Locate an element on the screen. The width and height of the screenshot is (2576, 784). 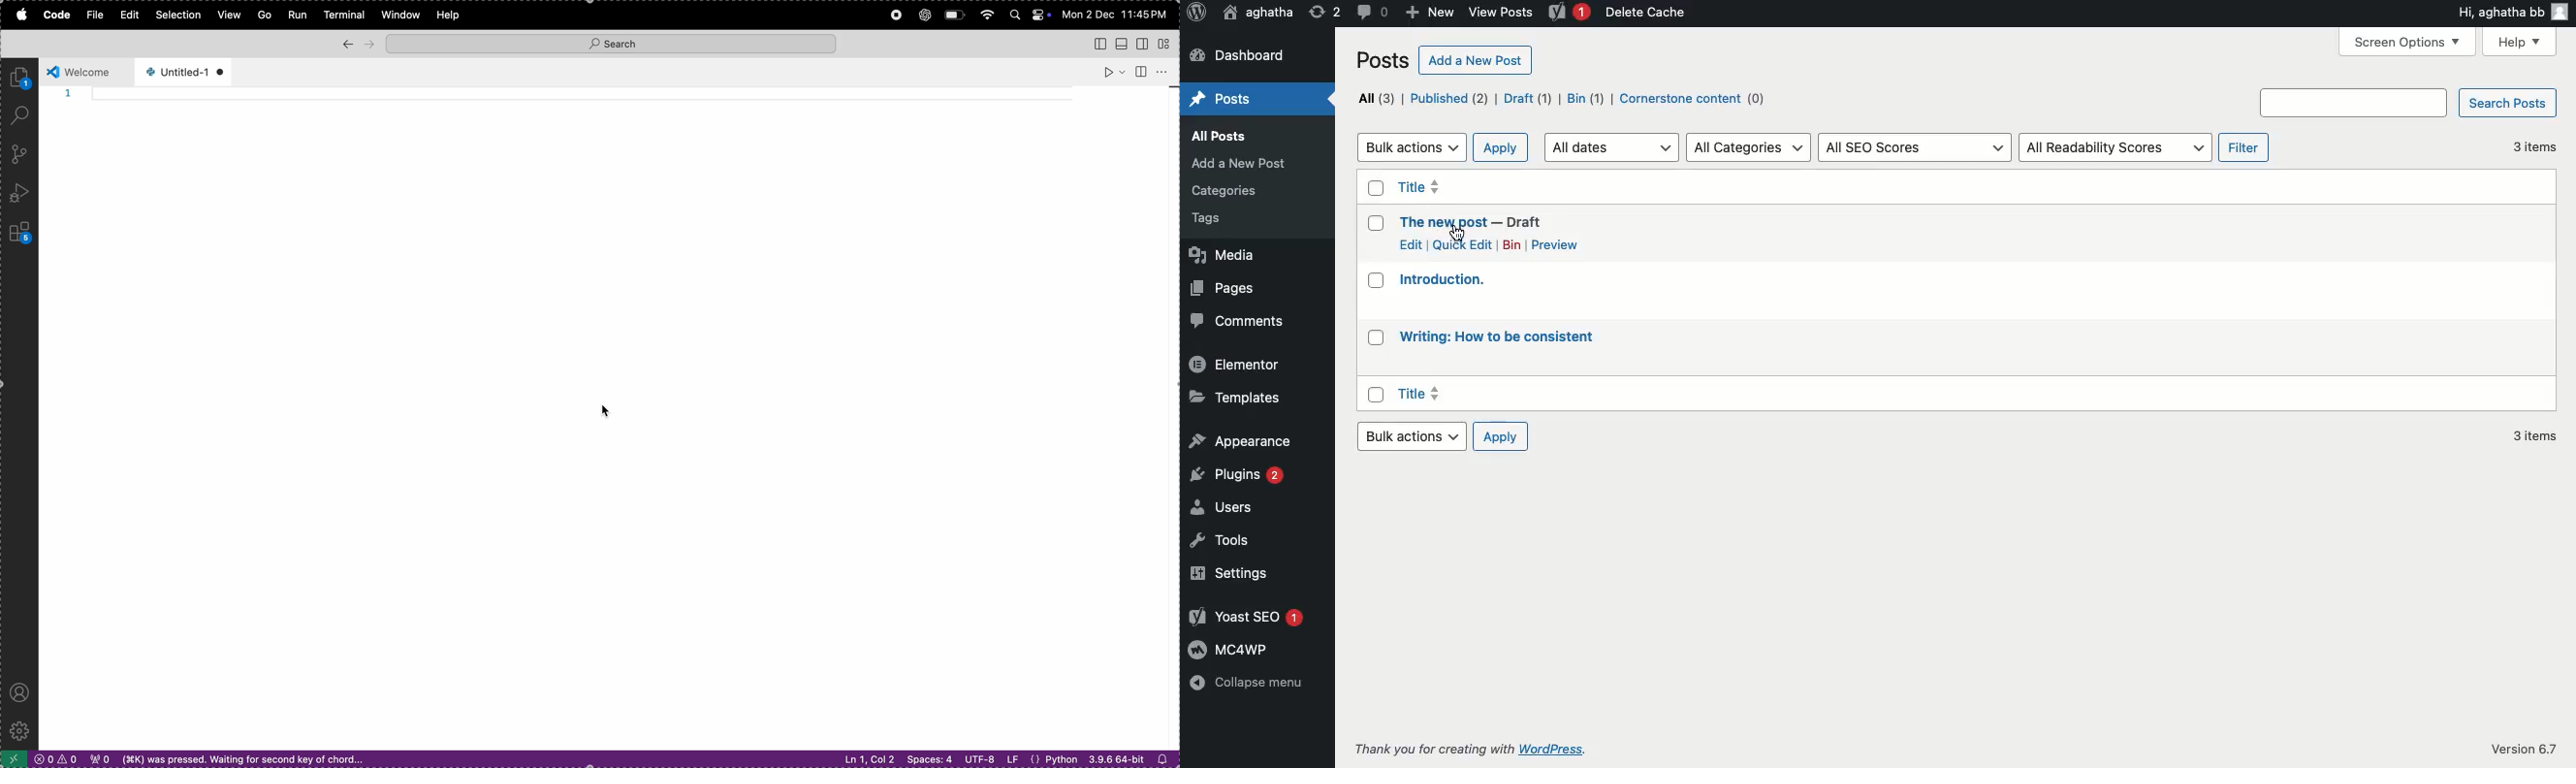
no errors is located at coordinates (53, 760).